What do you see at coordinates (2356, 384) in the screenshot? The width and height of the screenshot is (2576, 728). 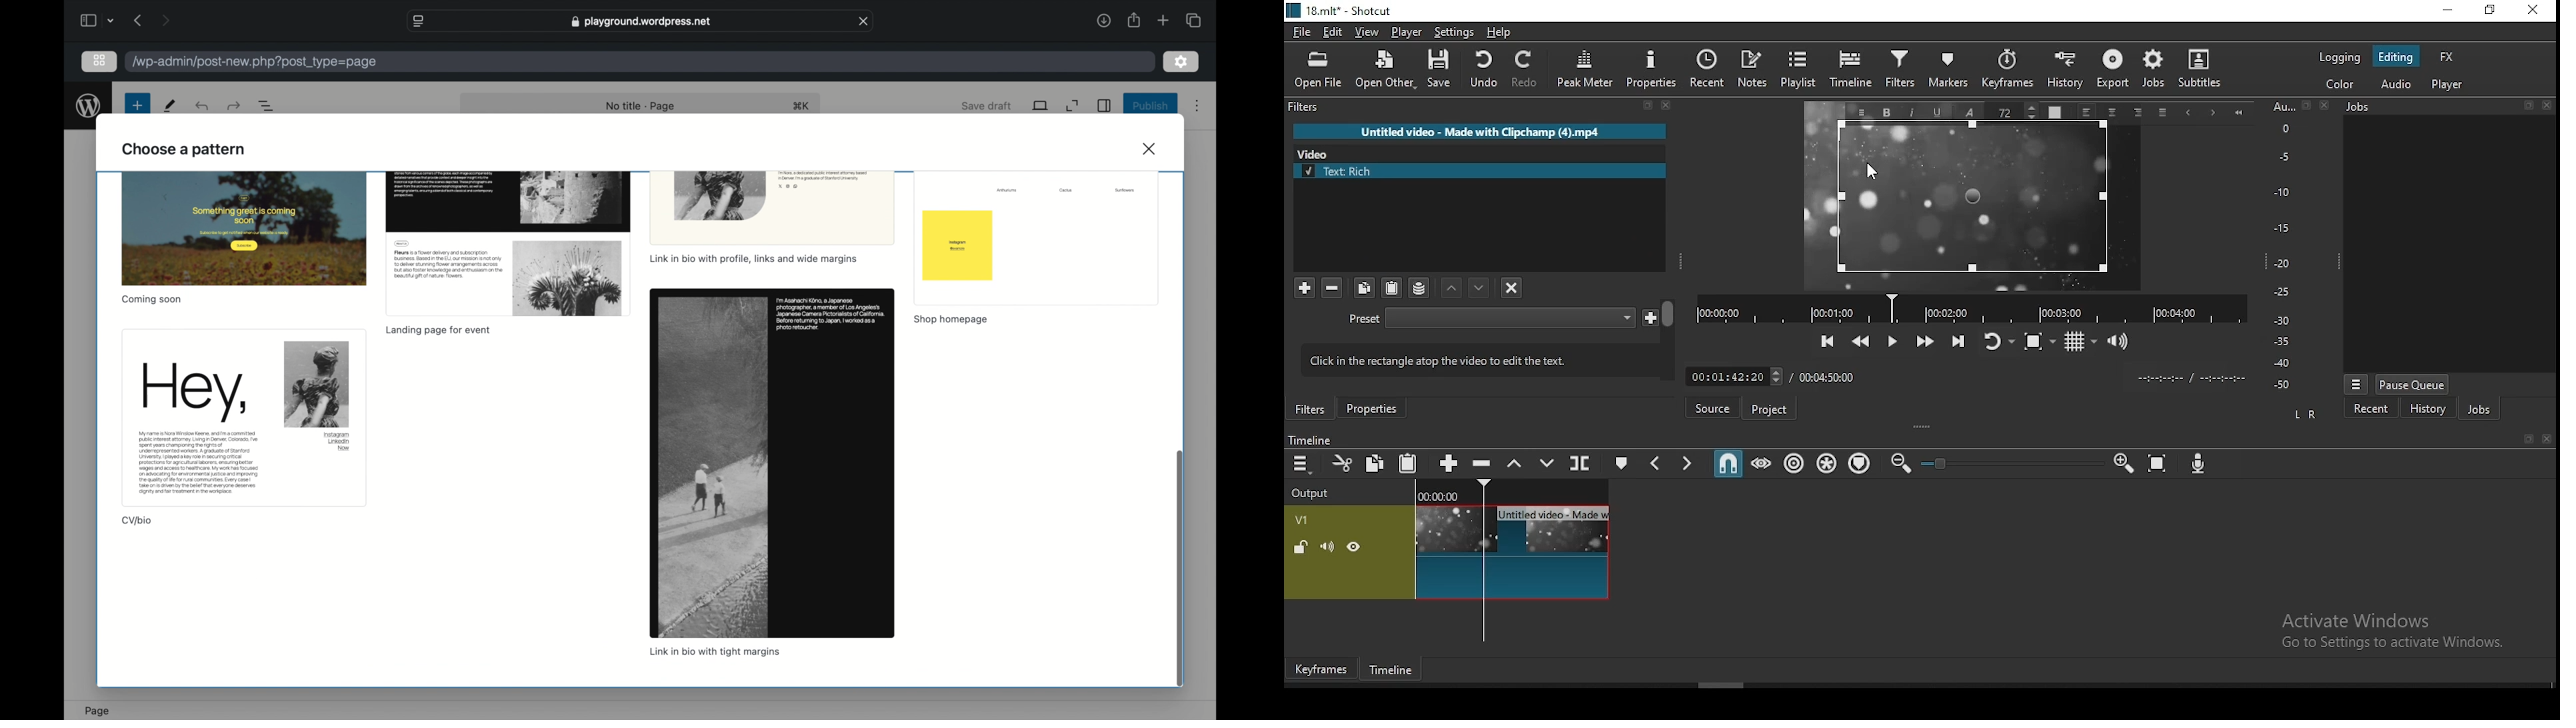 I see `Menu` at bounding box center [2356, 384].